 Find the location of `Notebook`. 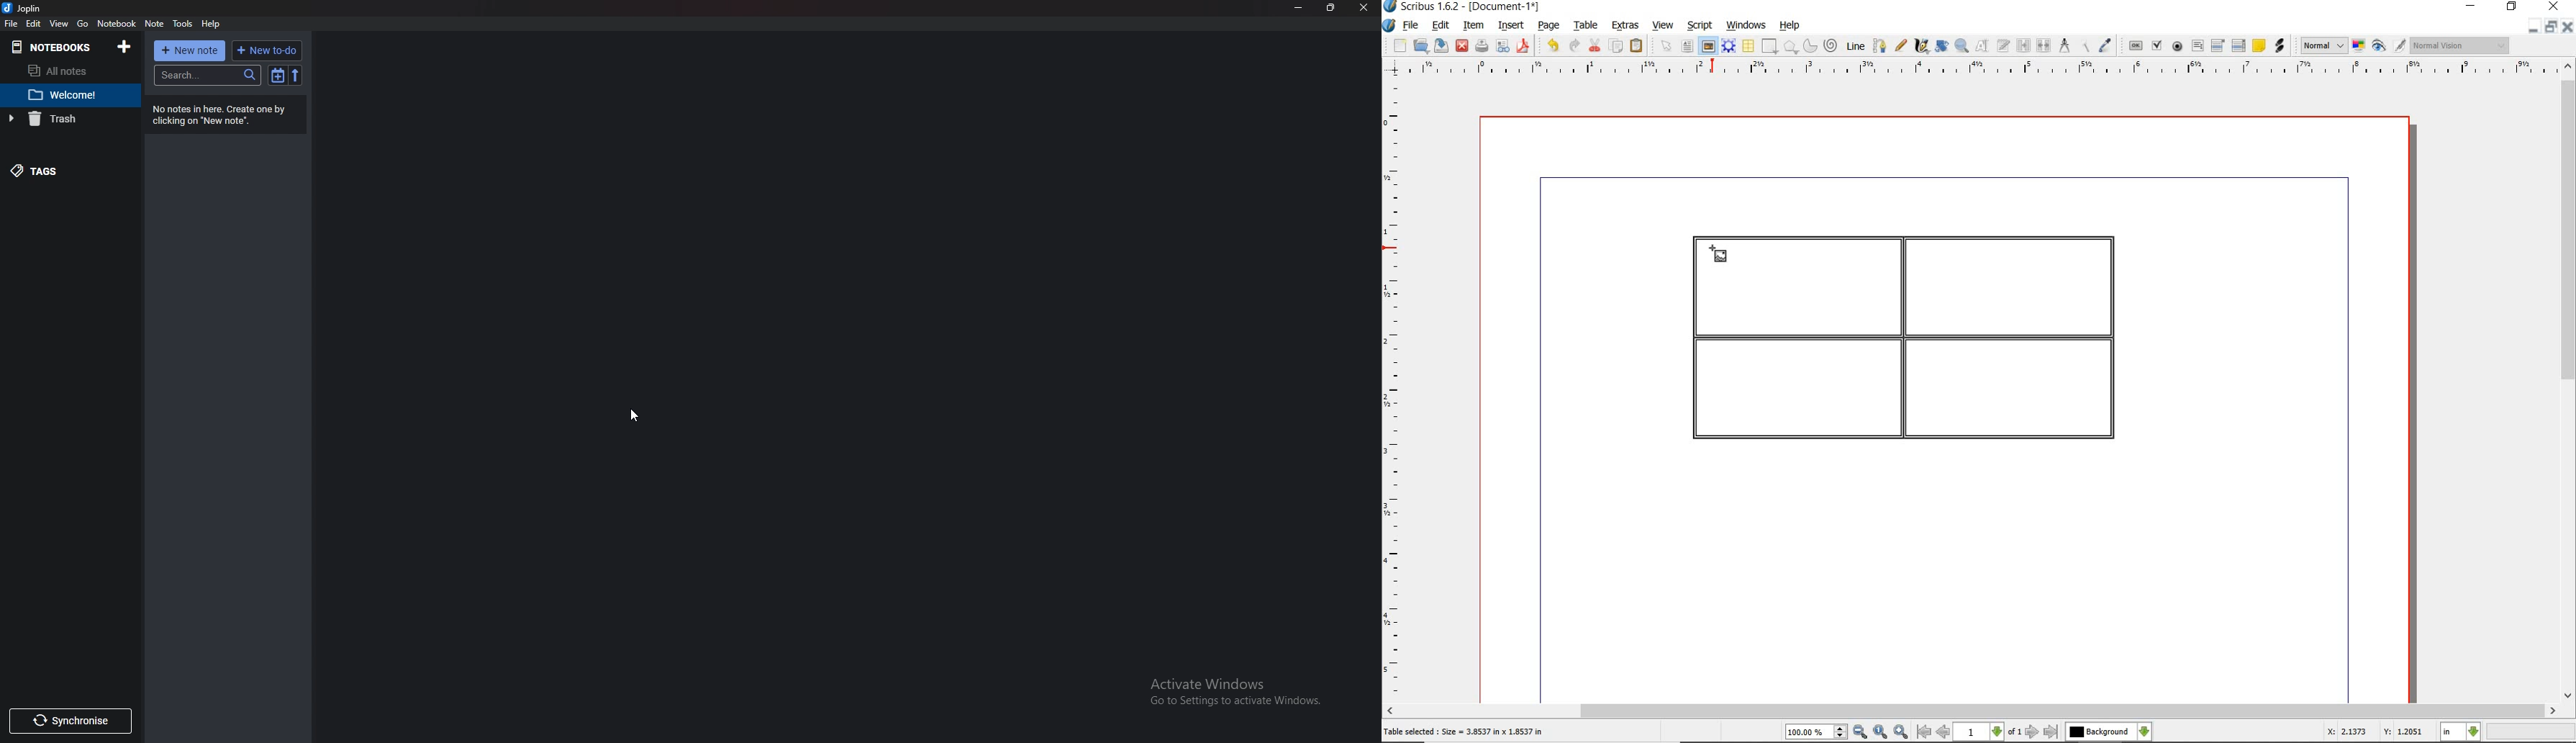

Notebook is located at coordinates (115, 23).